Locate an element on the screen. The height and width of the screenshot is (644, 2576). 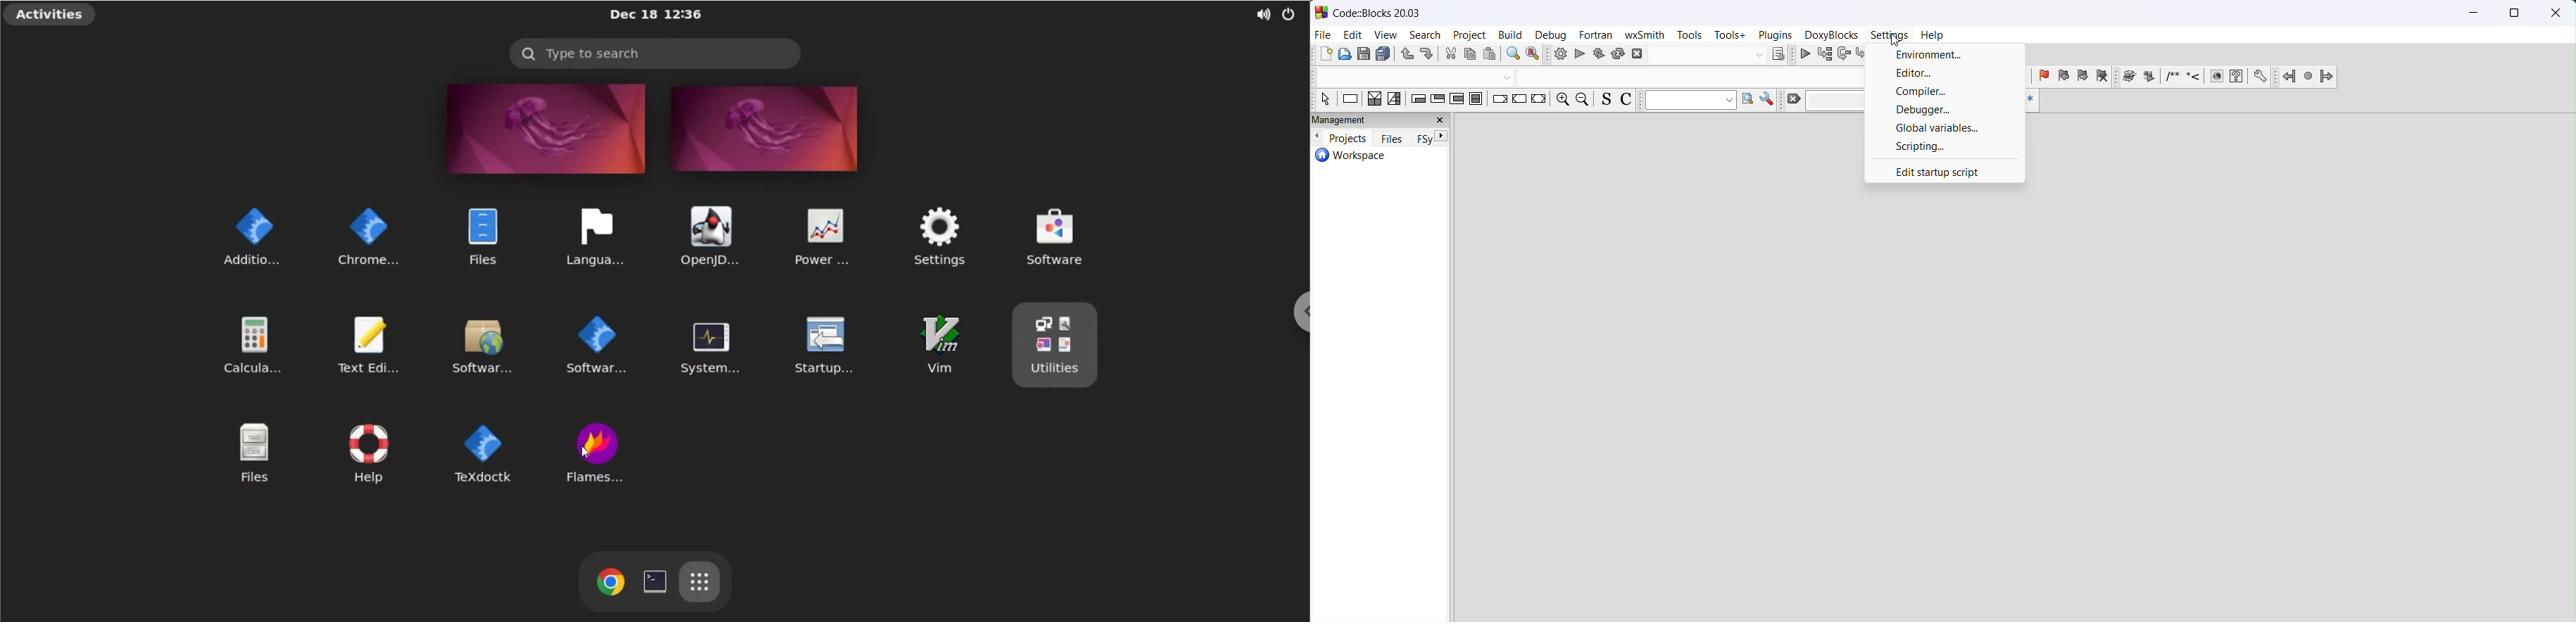
empty conditional loop is located at coordinates (1416, 100).